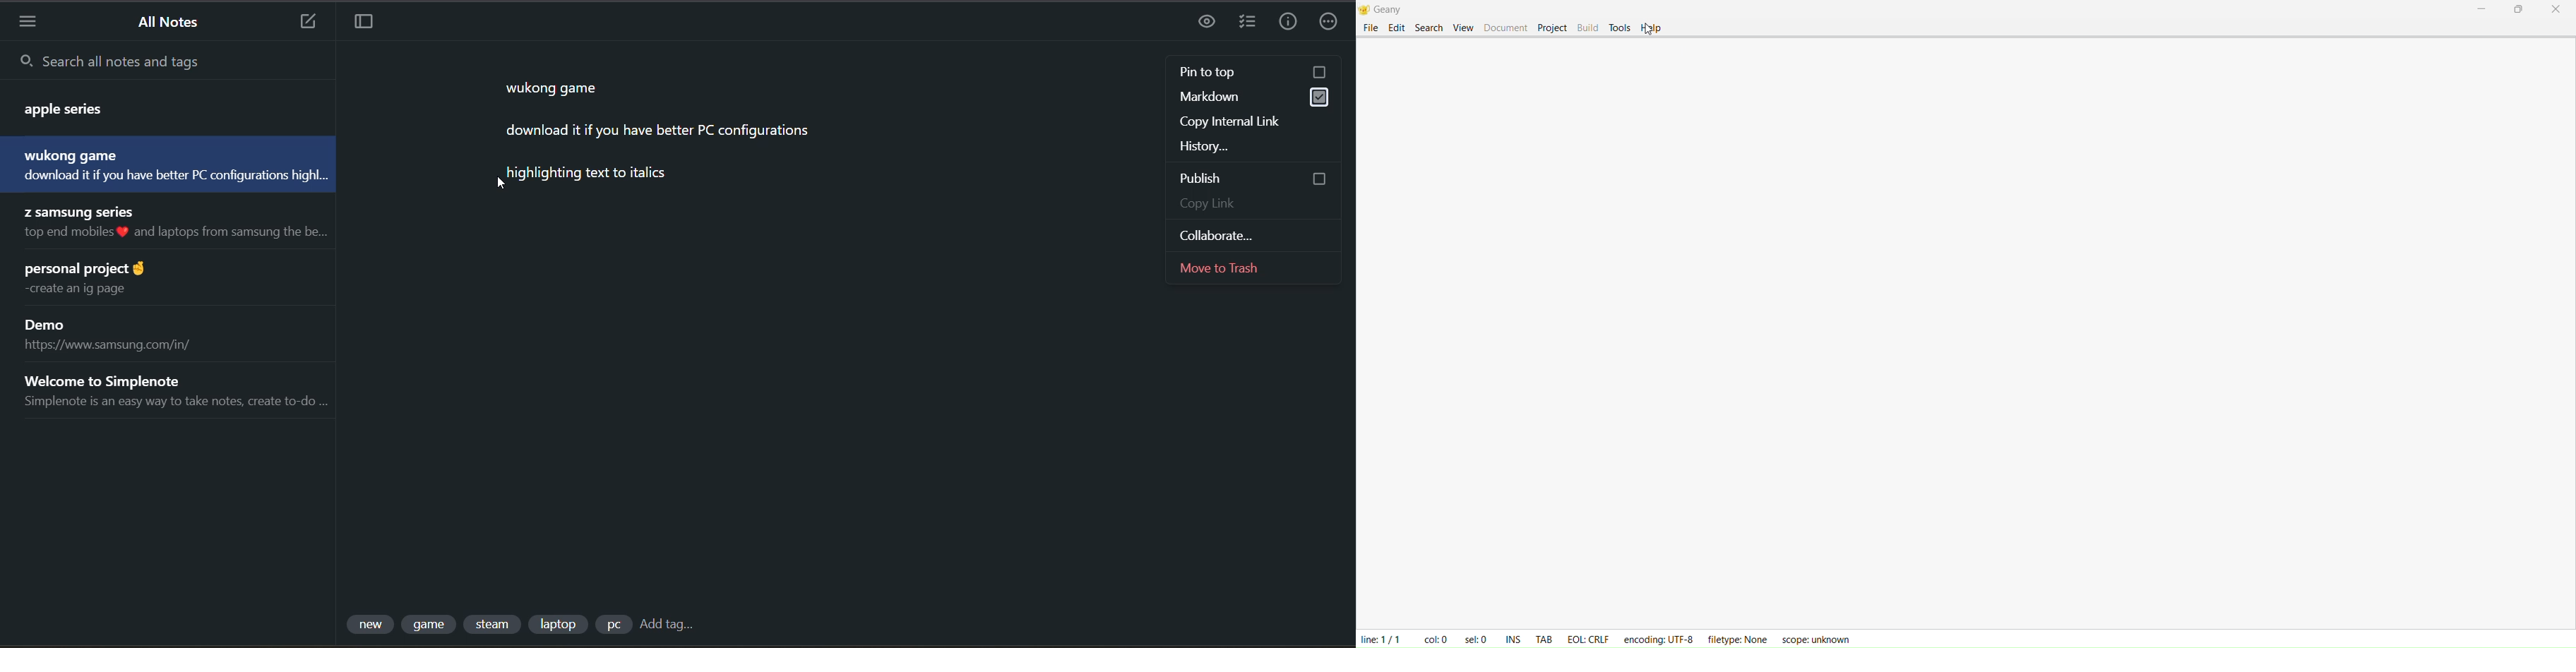 Image resolution: width=2576 pixels, height=672 pixels. I want to click on tag 1, so click(372, 625).